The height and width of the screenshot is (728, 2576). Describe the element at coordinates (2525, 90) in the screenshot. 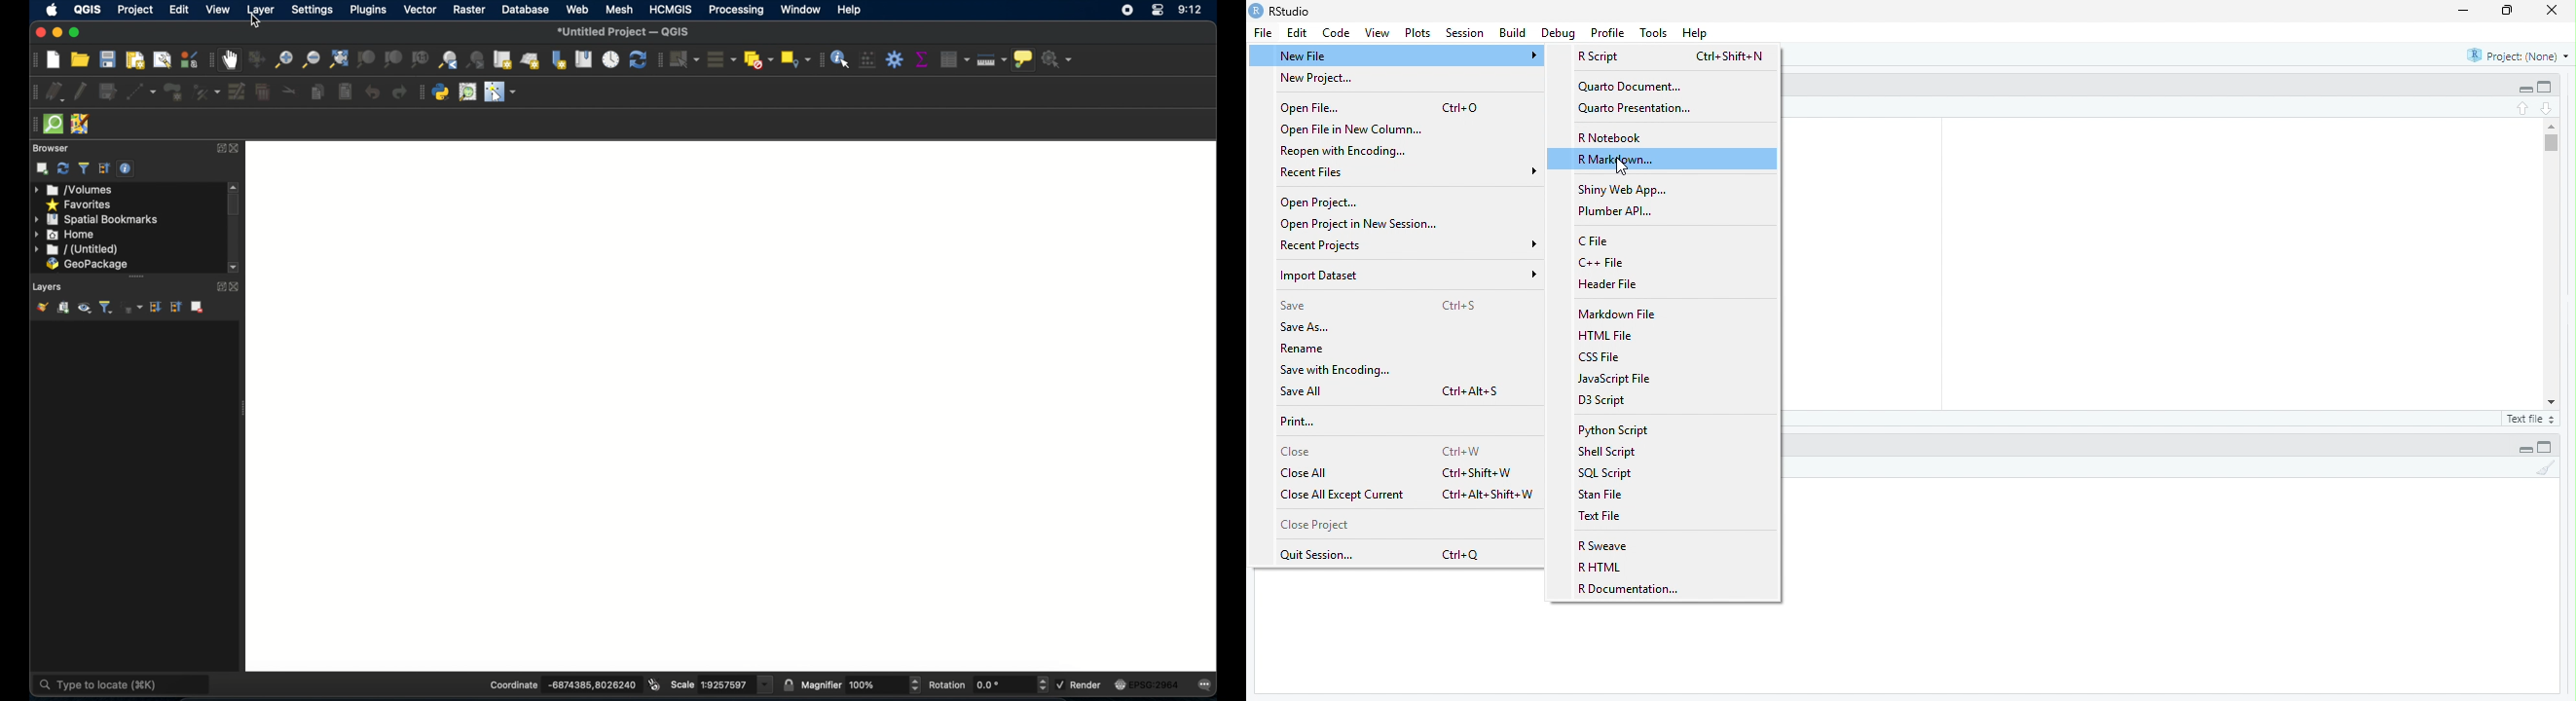

I see `Collapse` at that location.